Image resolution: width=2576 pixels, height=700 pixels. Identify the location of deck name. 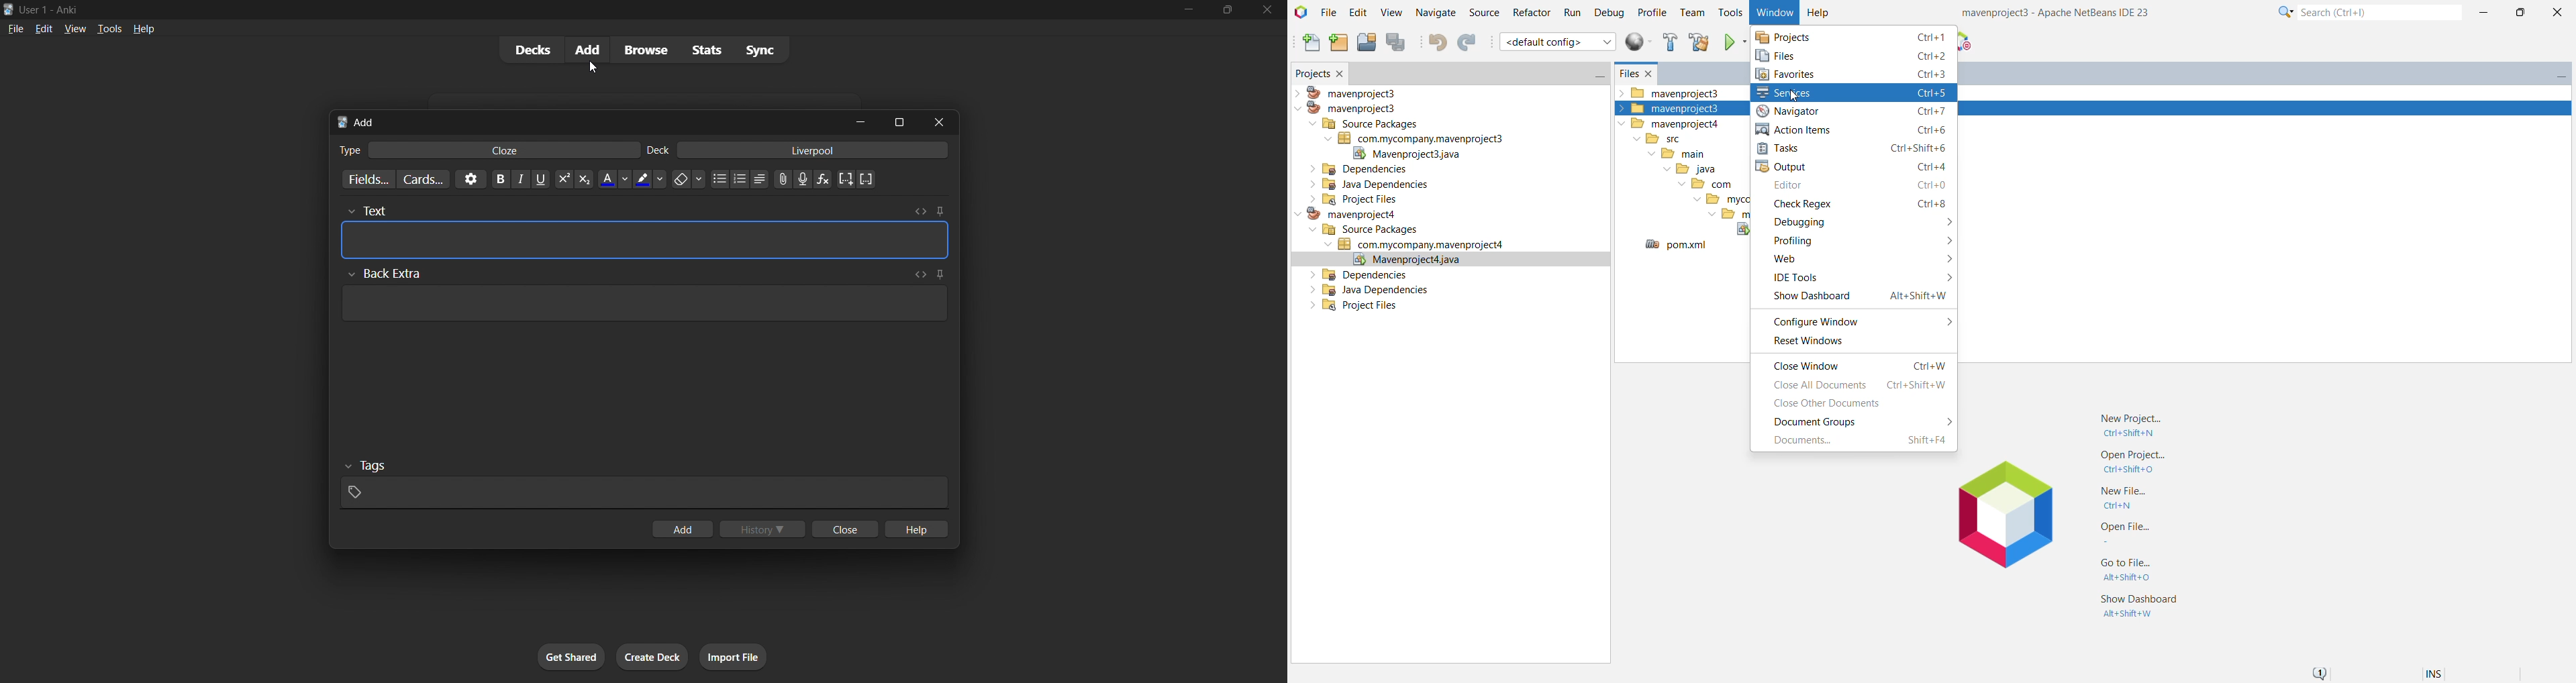
(660, 150).